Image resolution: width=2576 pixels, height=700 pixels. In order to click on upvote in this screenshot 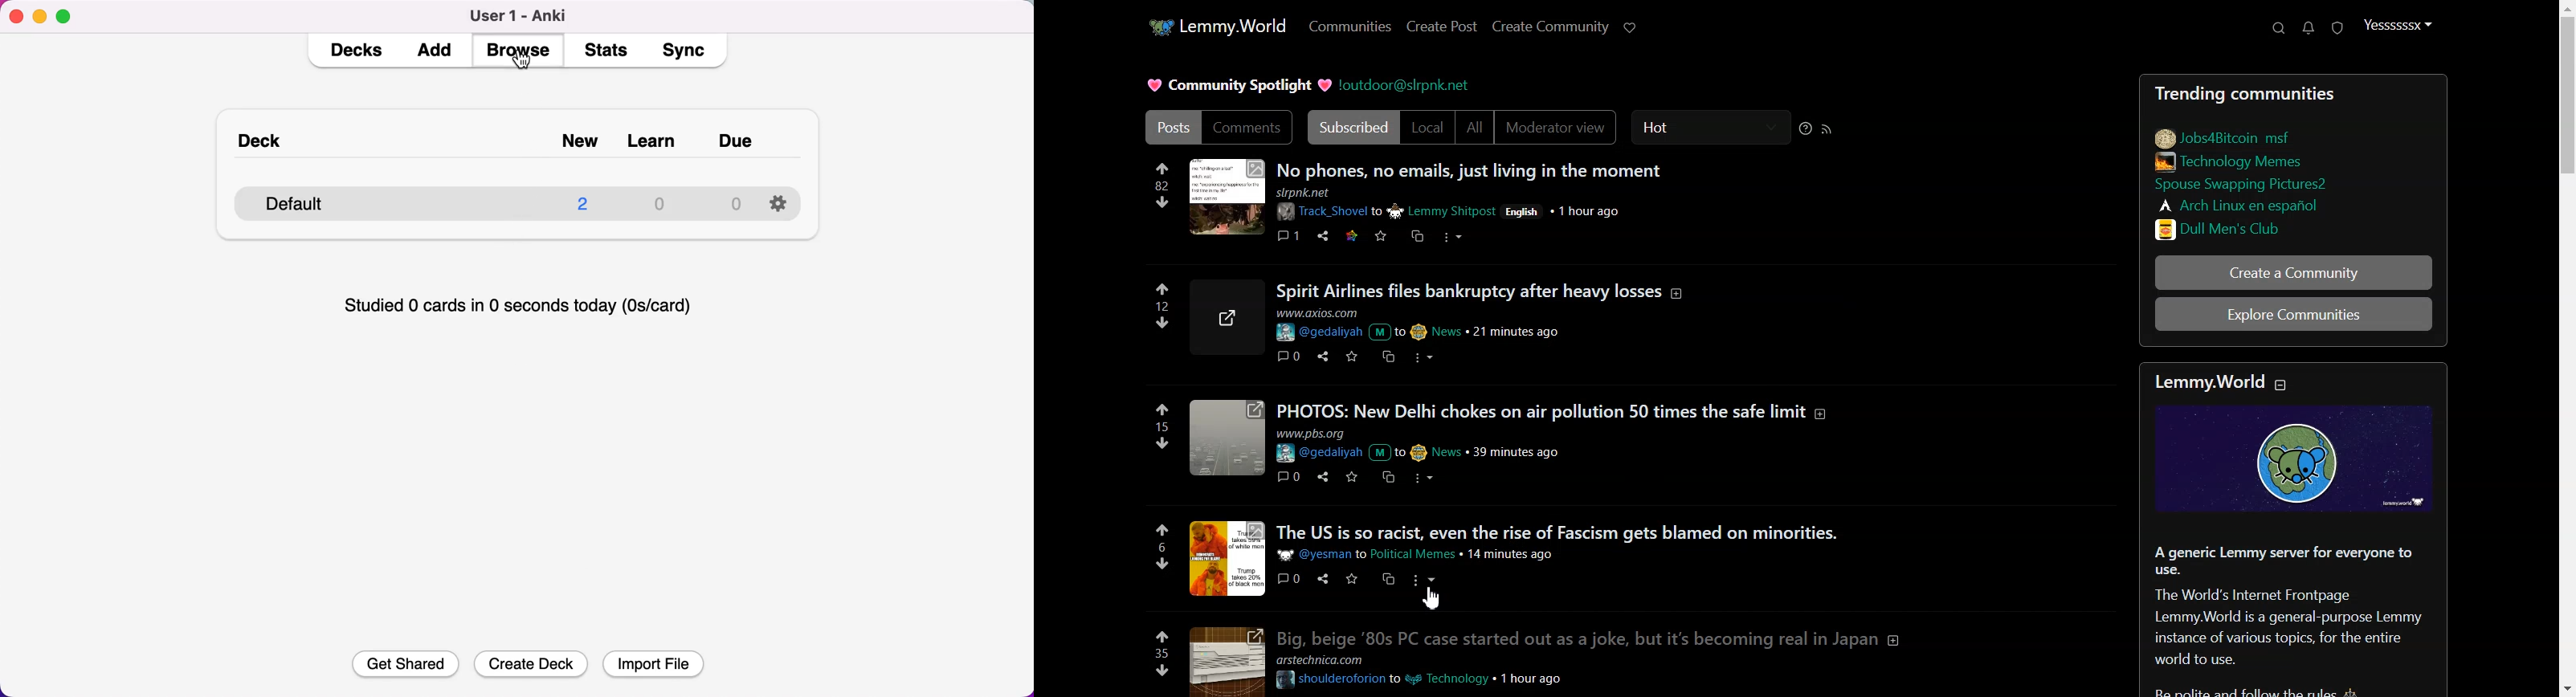, I will do `click(1162, 635)`.